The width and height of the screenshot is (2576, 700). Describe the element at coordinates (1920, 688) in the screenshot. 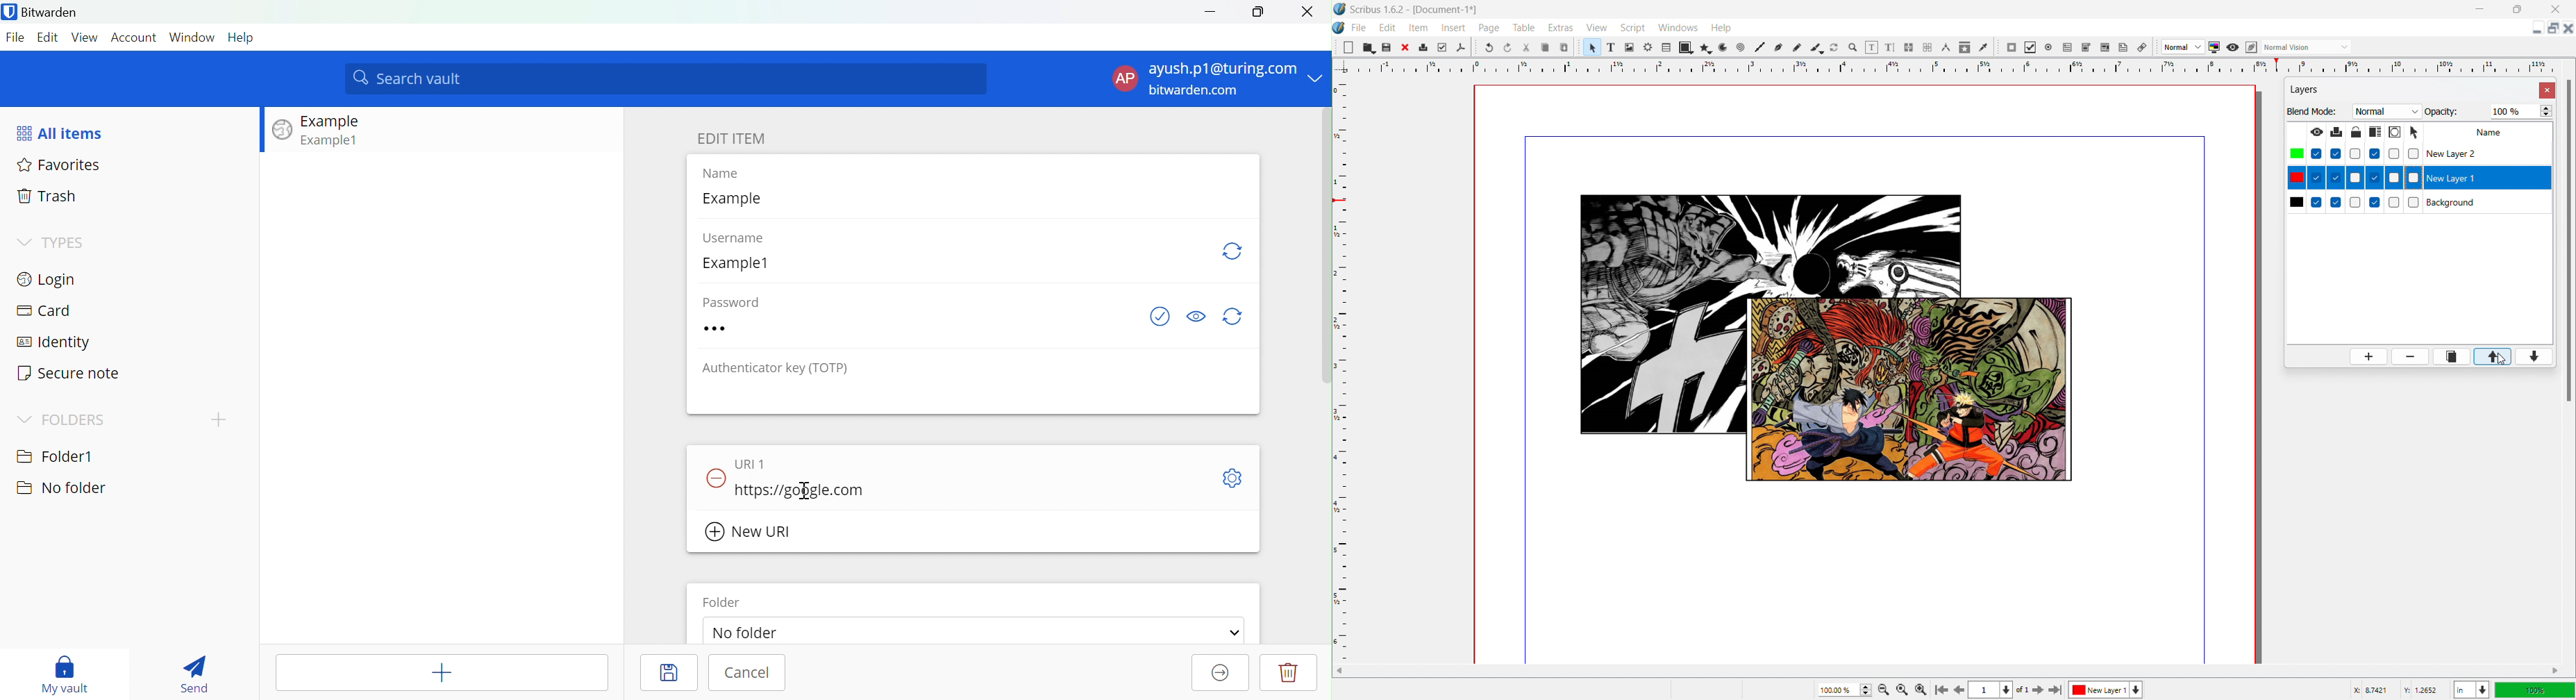

I see `Zoom out by the stepping value selected in settings` at that location.